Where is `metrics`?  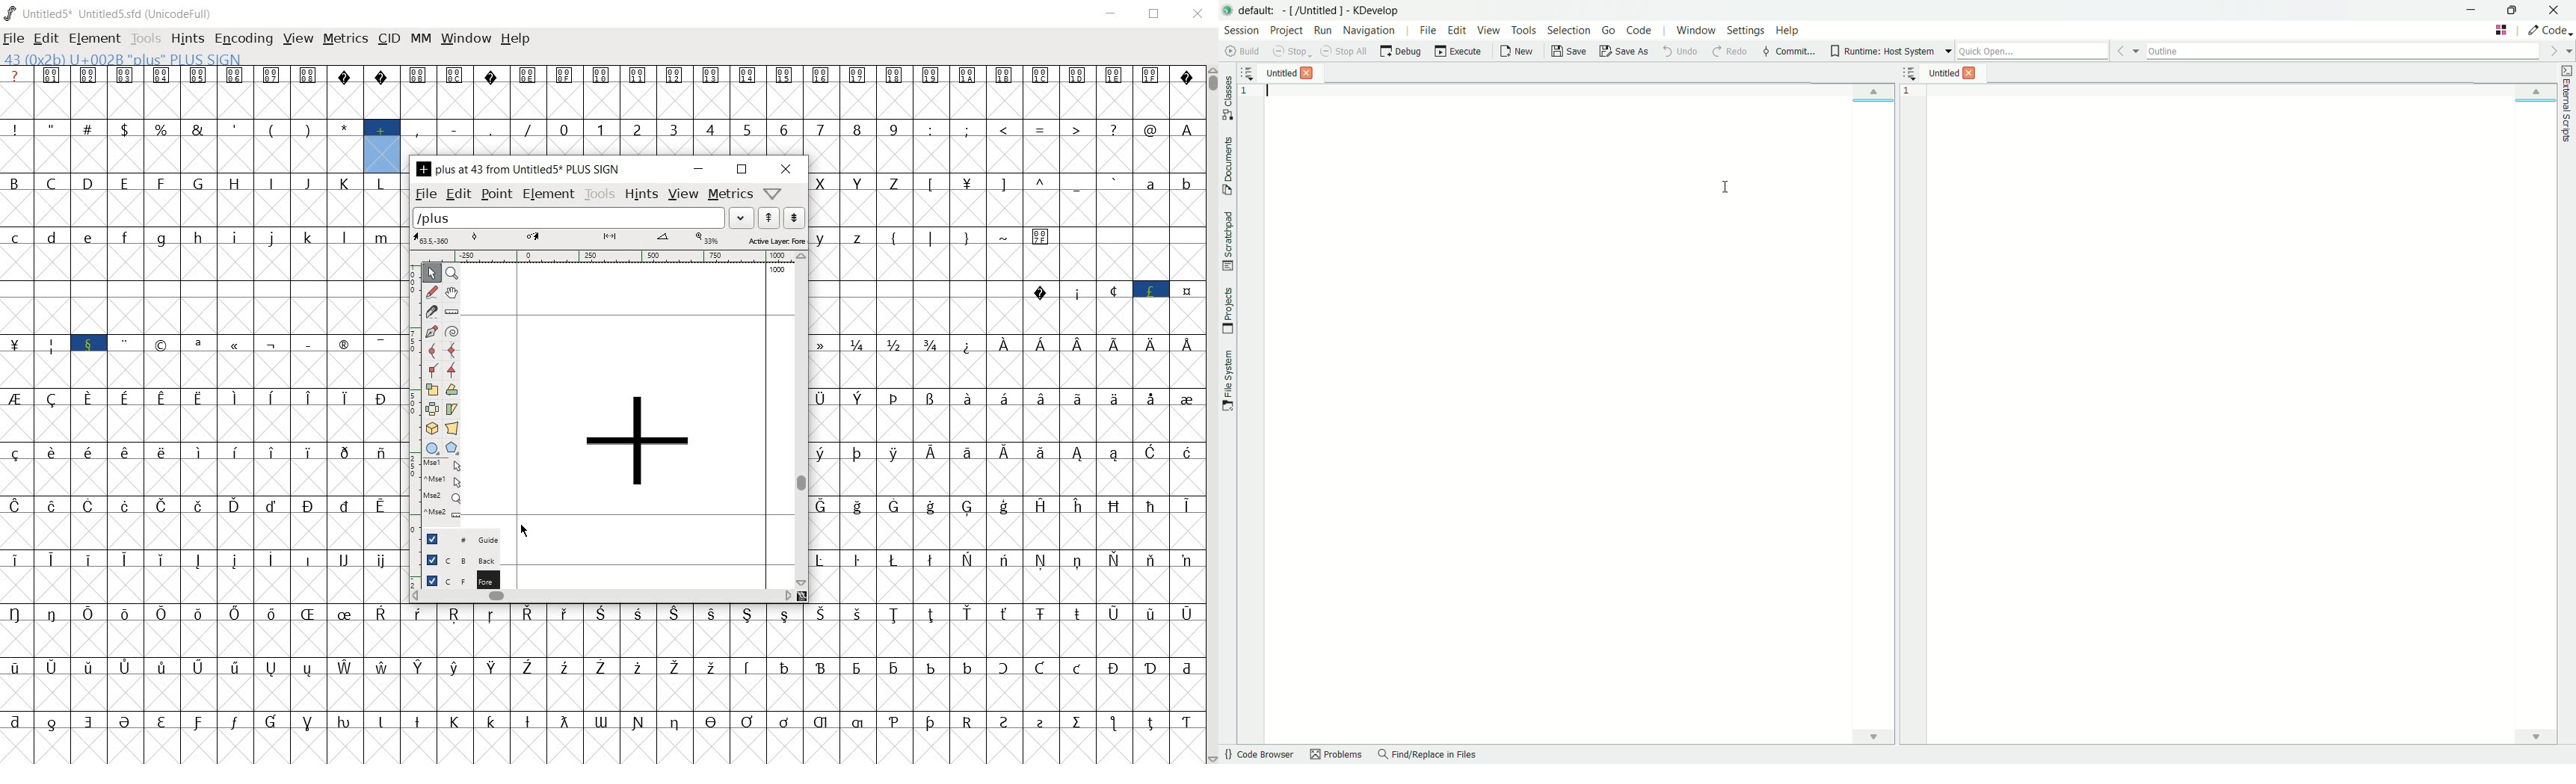
metrics is located at coordinates (345, 40).